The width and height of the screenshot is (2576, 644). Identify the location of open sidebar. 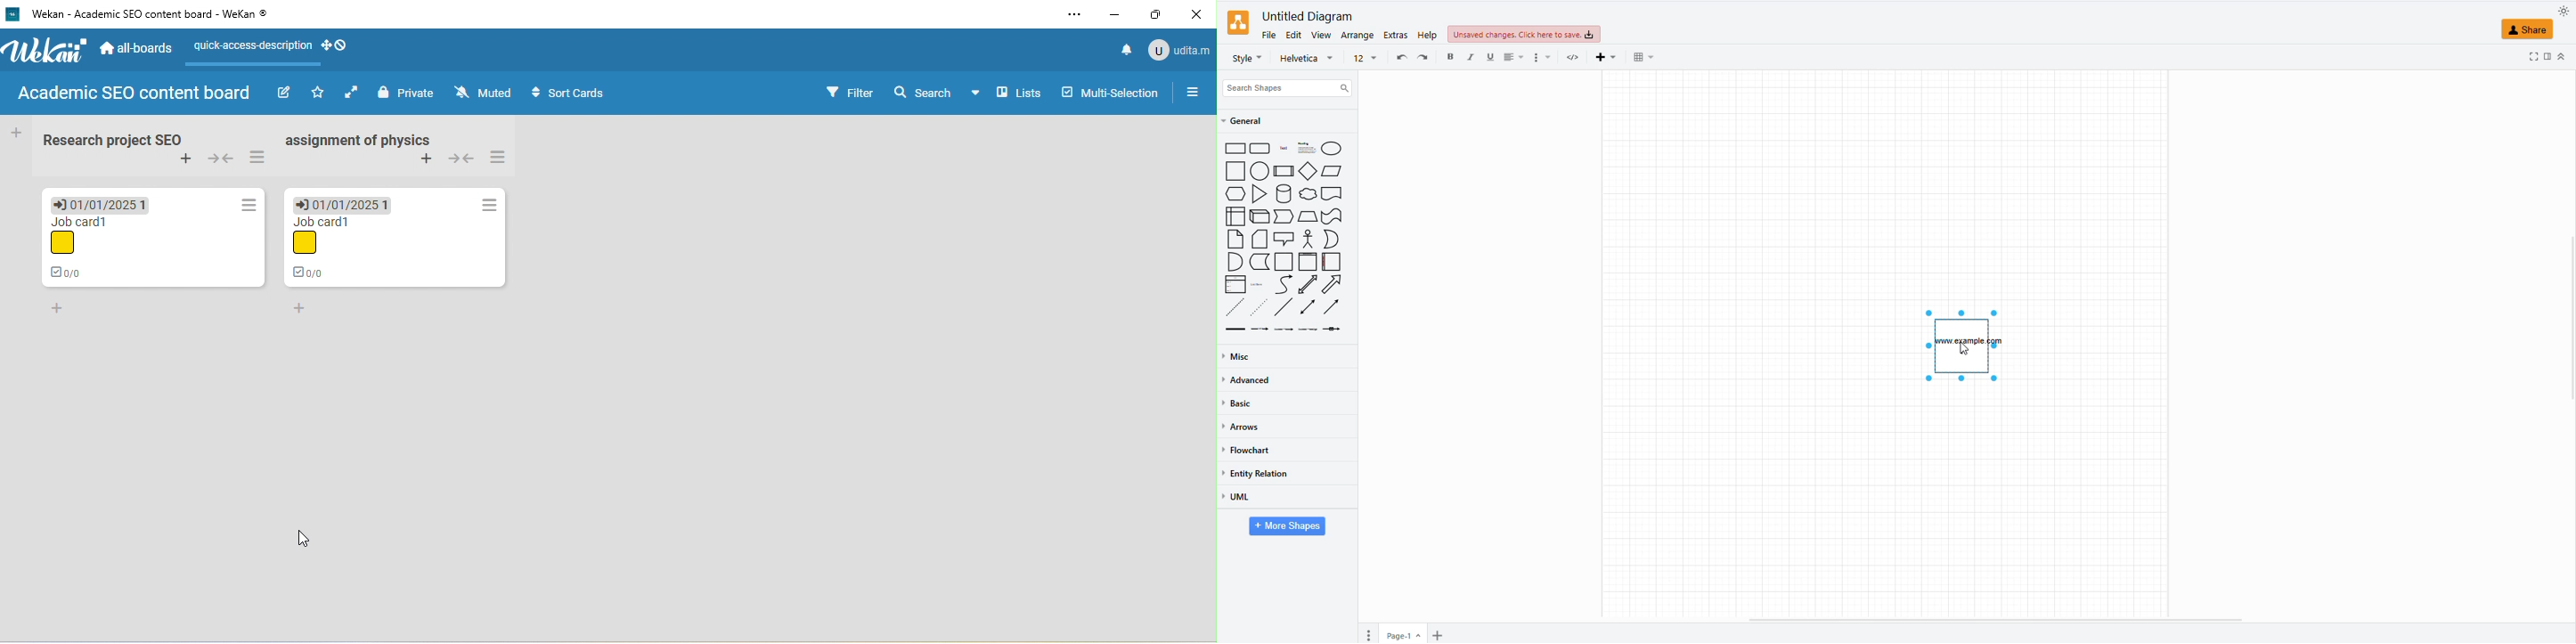
(1194, 94).